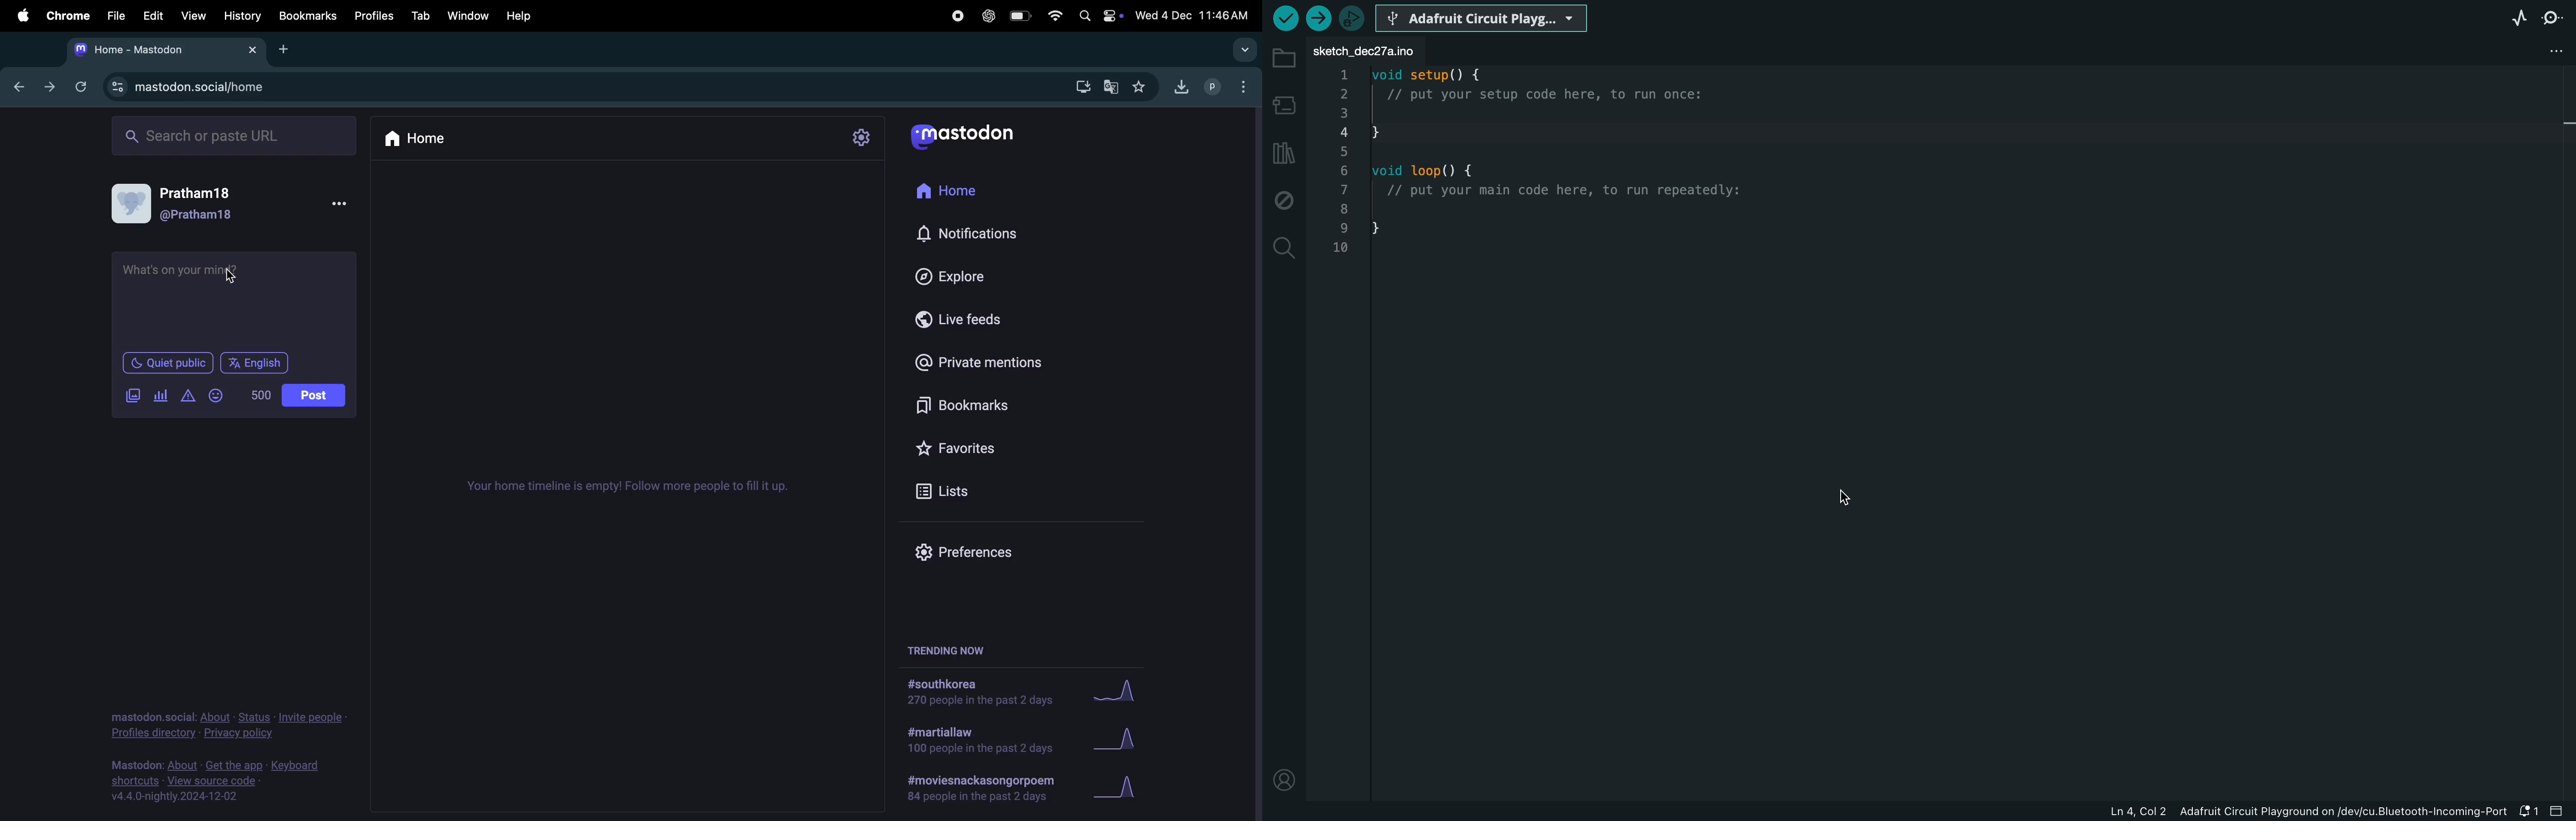 This screenshot has height=840, width=2576. What do you see at coordinates (418, 16) in the screenshot?
I see `Tab` at bounding box center [418, 16].